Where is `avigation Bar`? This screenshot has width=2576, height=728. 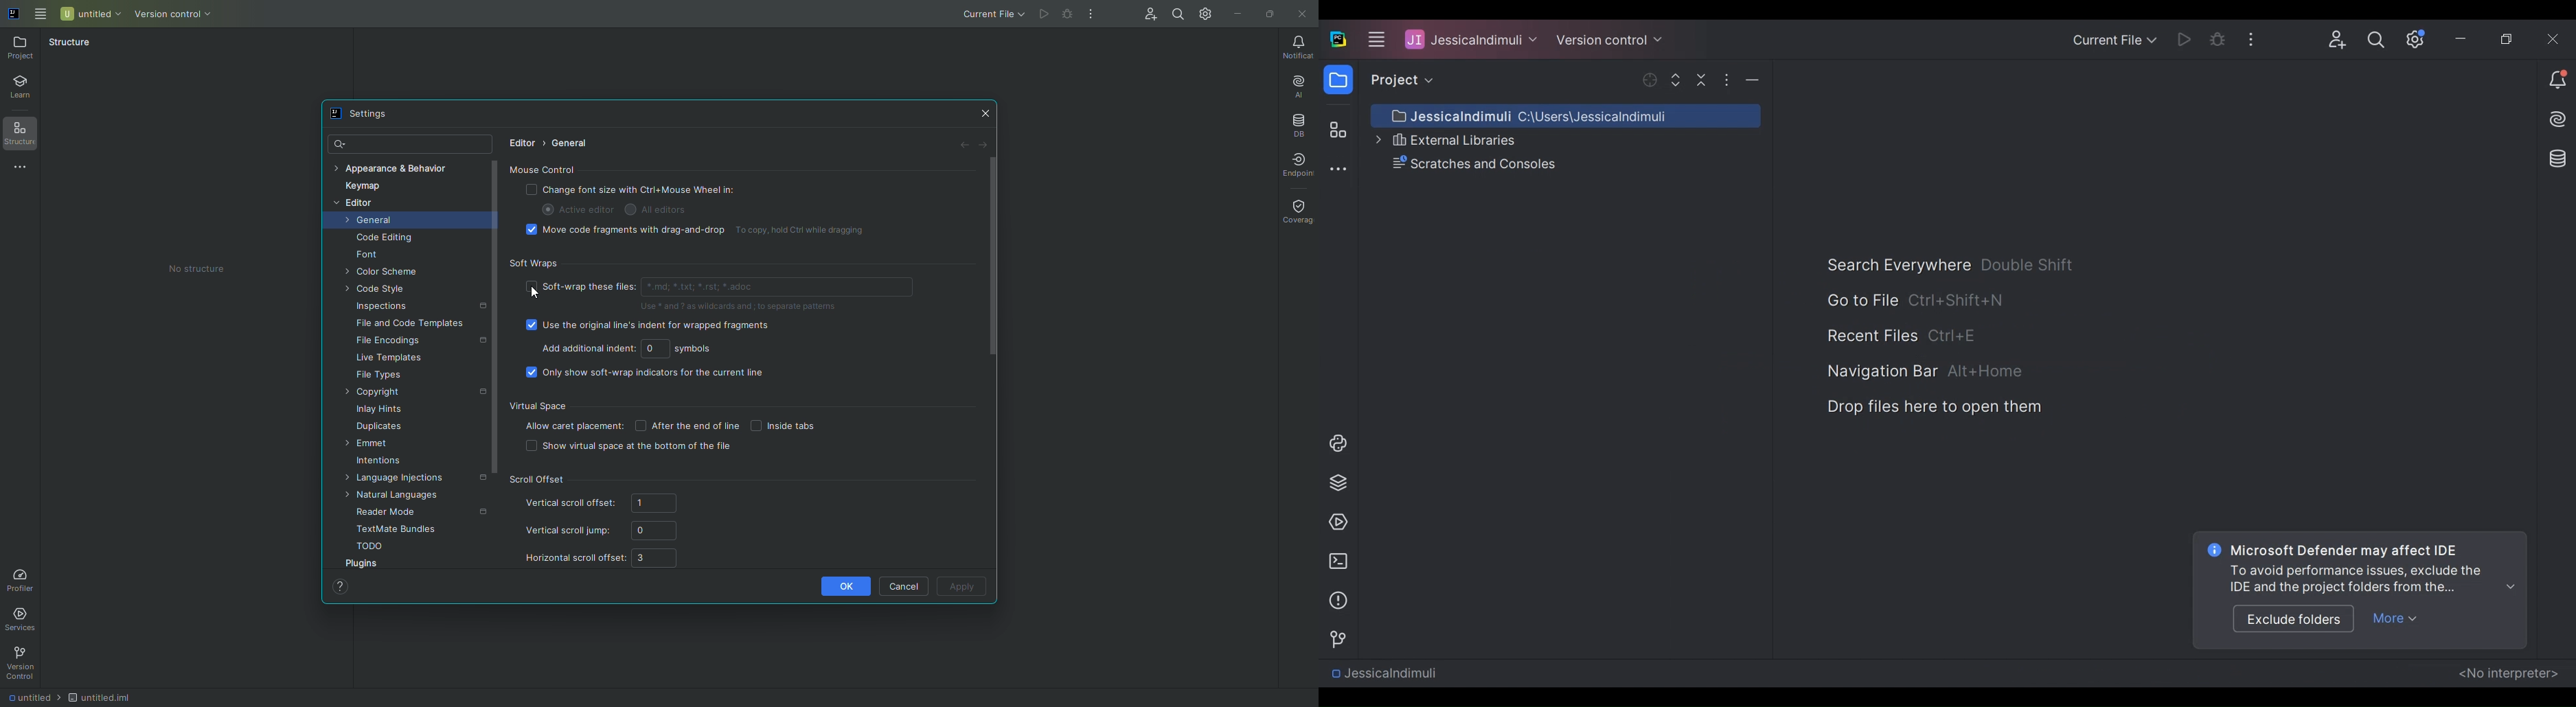
avigation Bar is located at coordinates (1920, 370).